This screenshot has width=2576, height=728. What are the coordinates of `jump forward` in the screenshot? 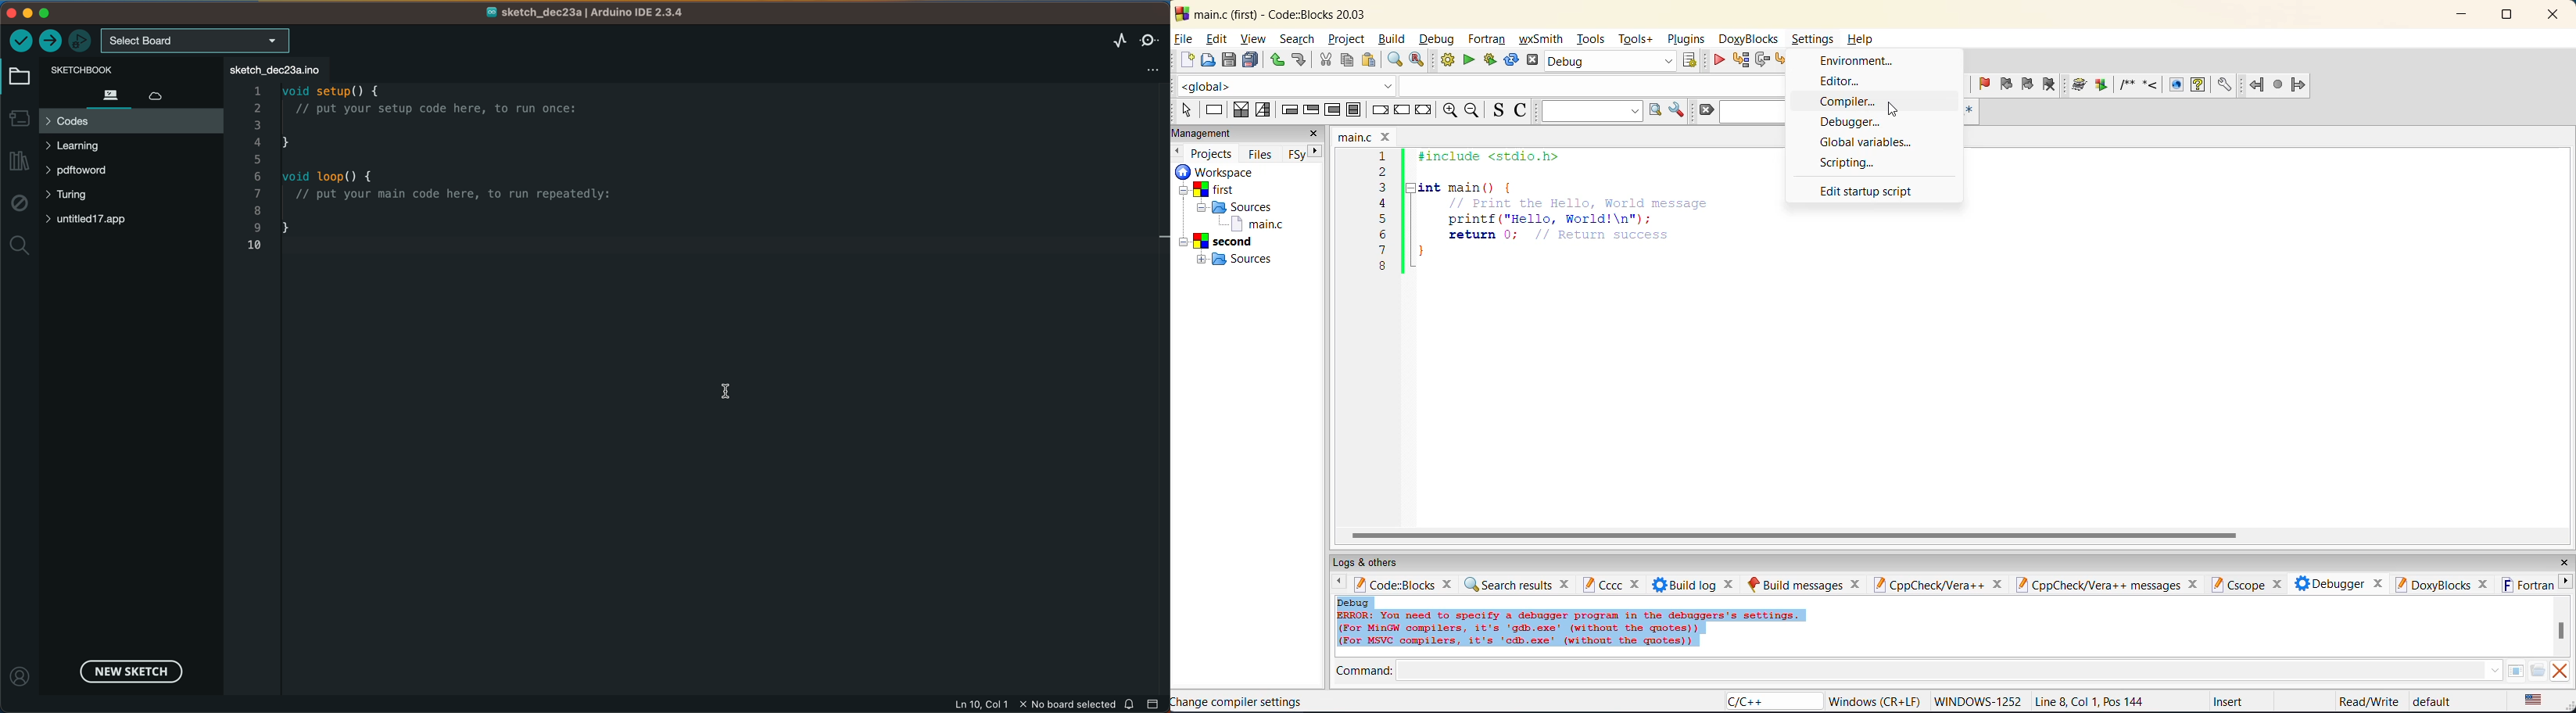 It's located at (2299, 87).